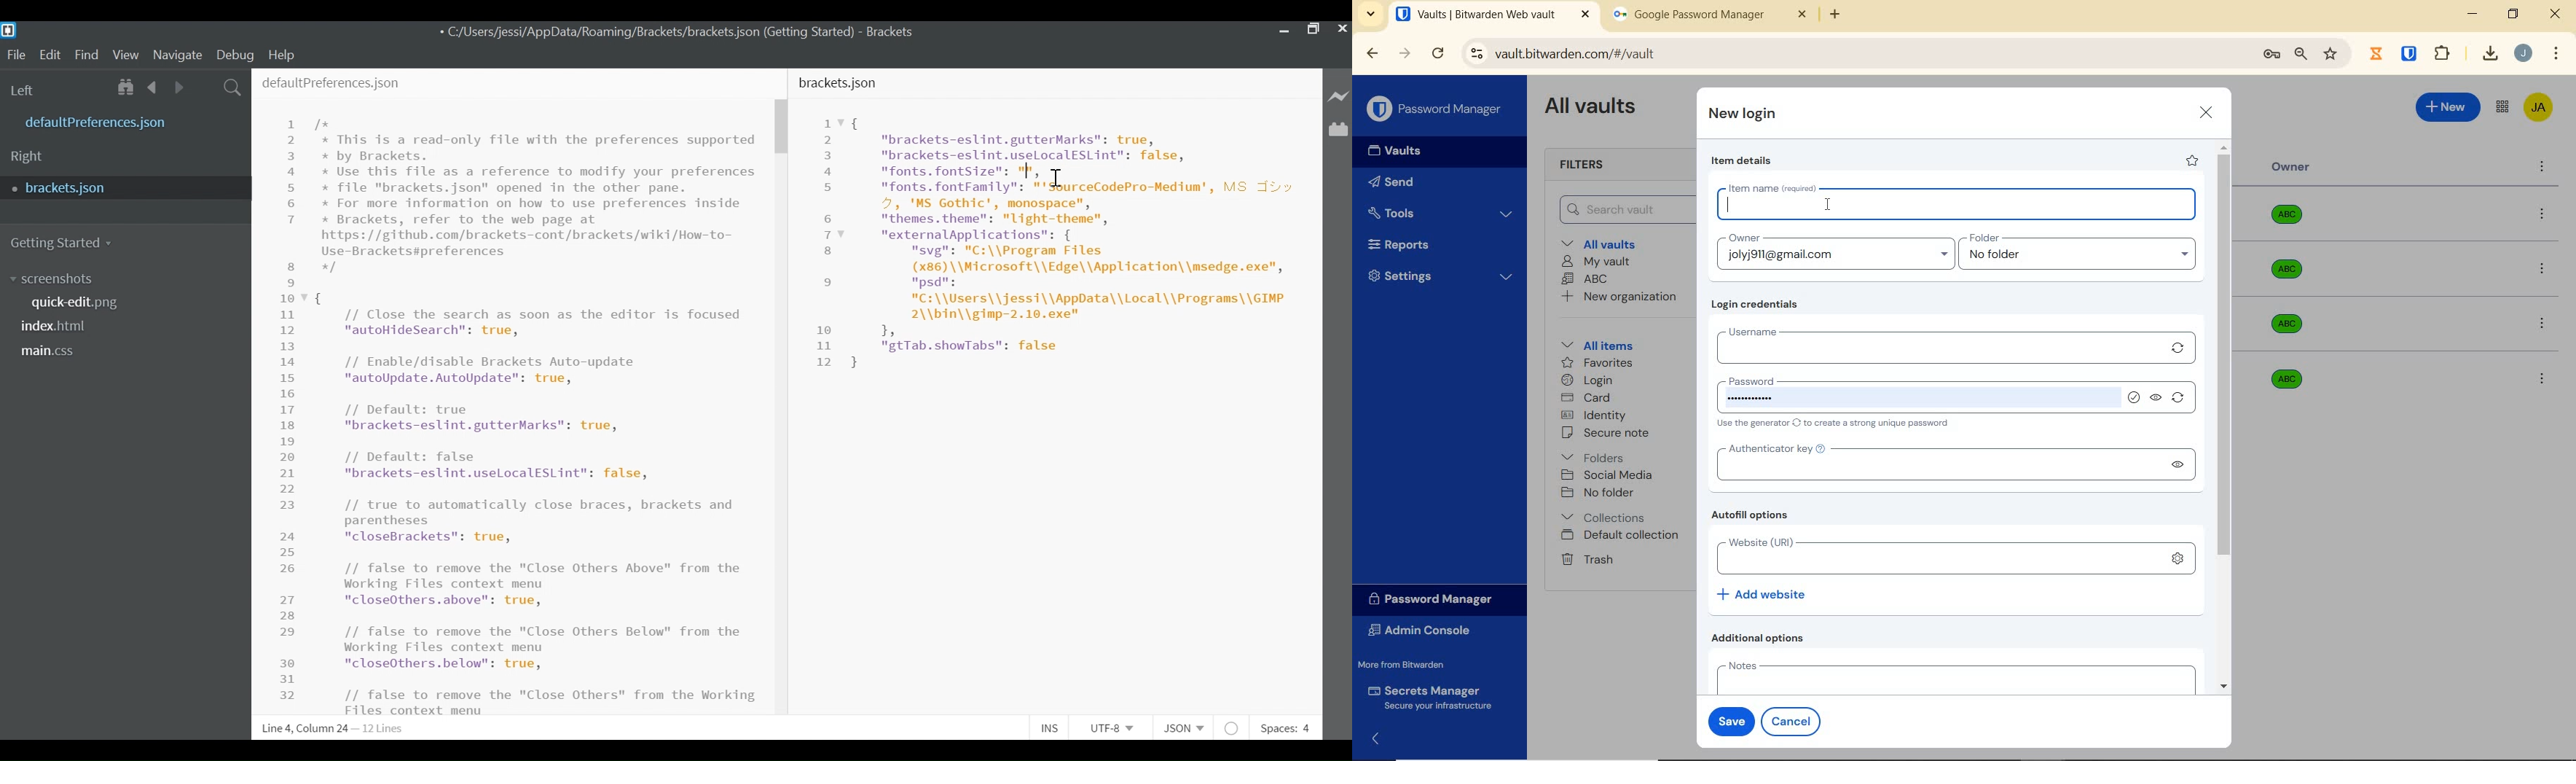 This screenshot has width=2576, height=784. What do you see at coordinates (2291, 167) in the screenshot?
I see `Owner` at bounding box center [2291, 167].